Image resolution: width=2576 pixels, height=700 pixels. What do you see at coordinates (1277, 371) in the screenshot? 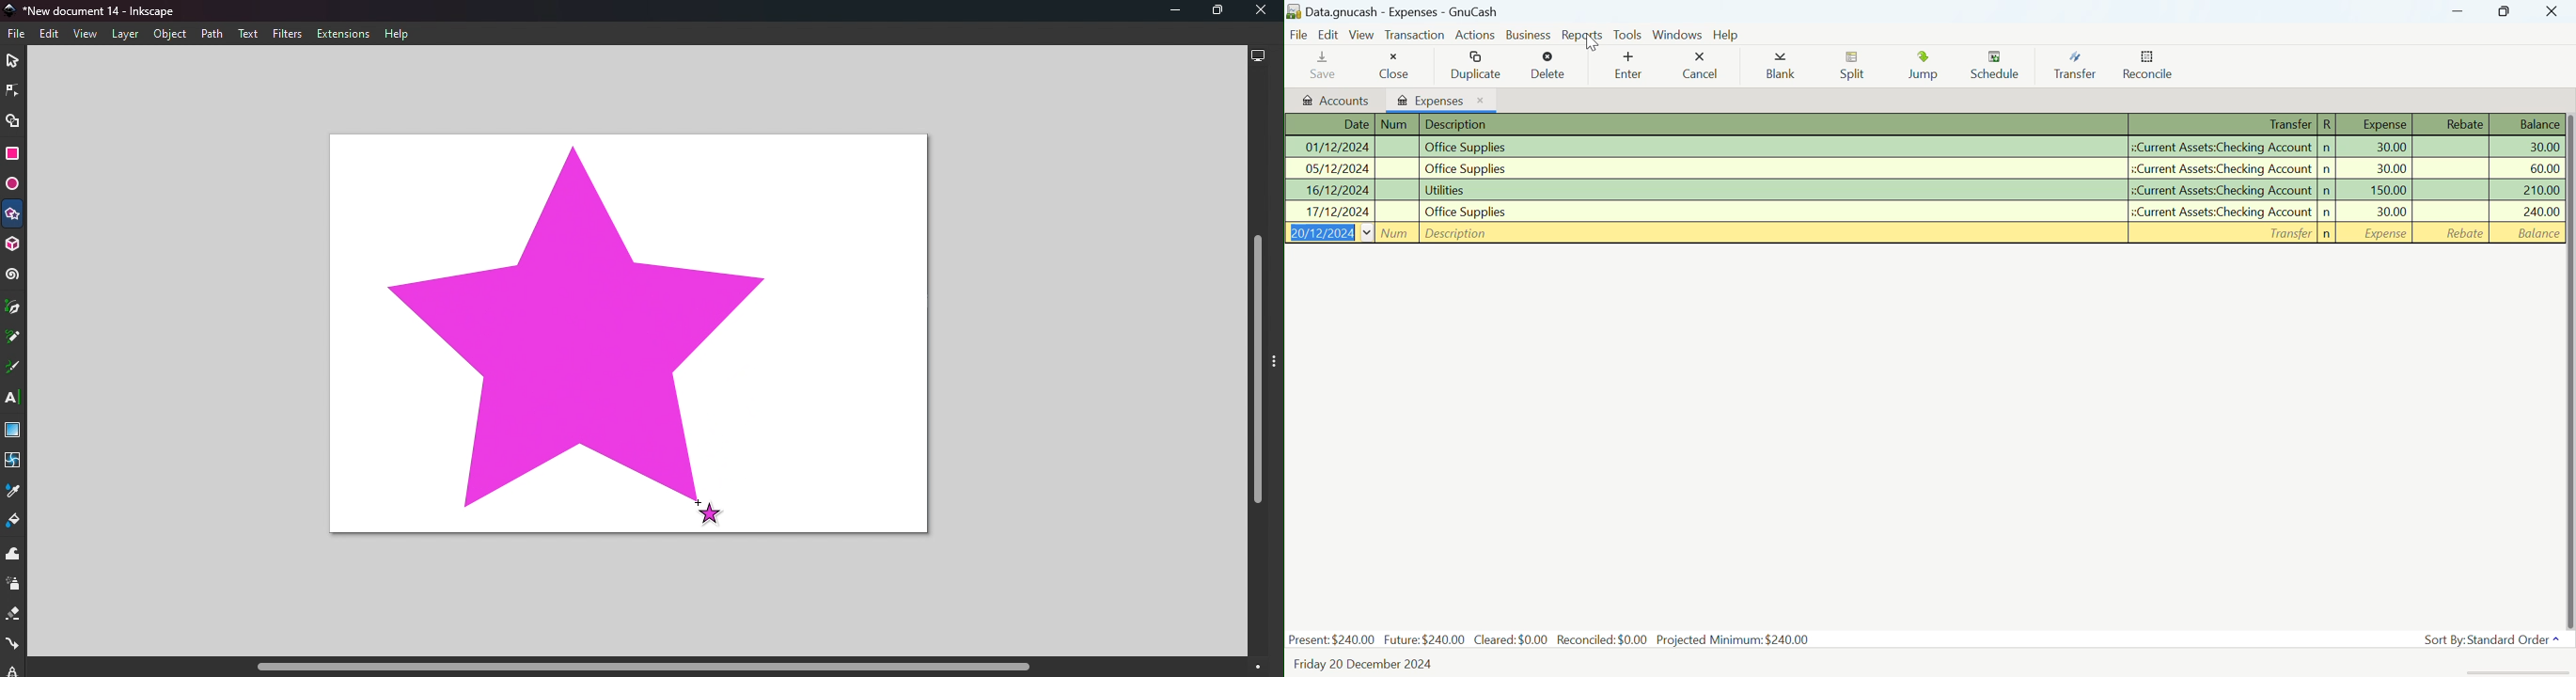
I see `Toggle command panel` at bounding box center [1277, 371].